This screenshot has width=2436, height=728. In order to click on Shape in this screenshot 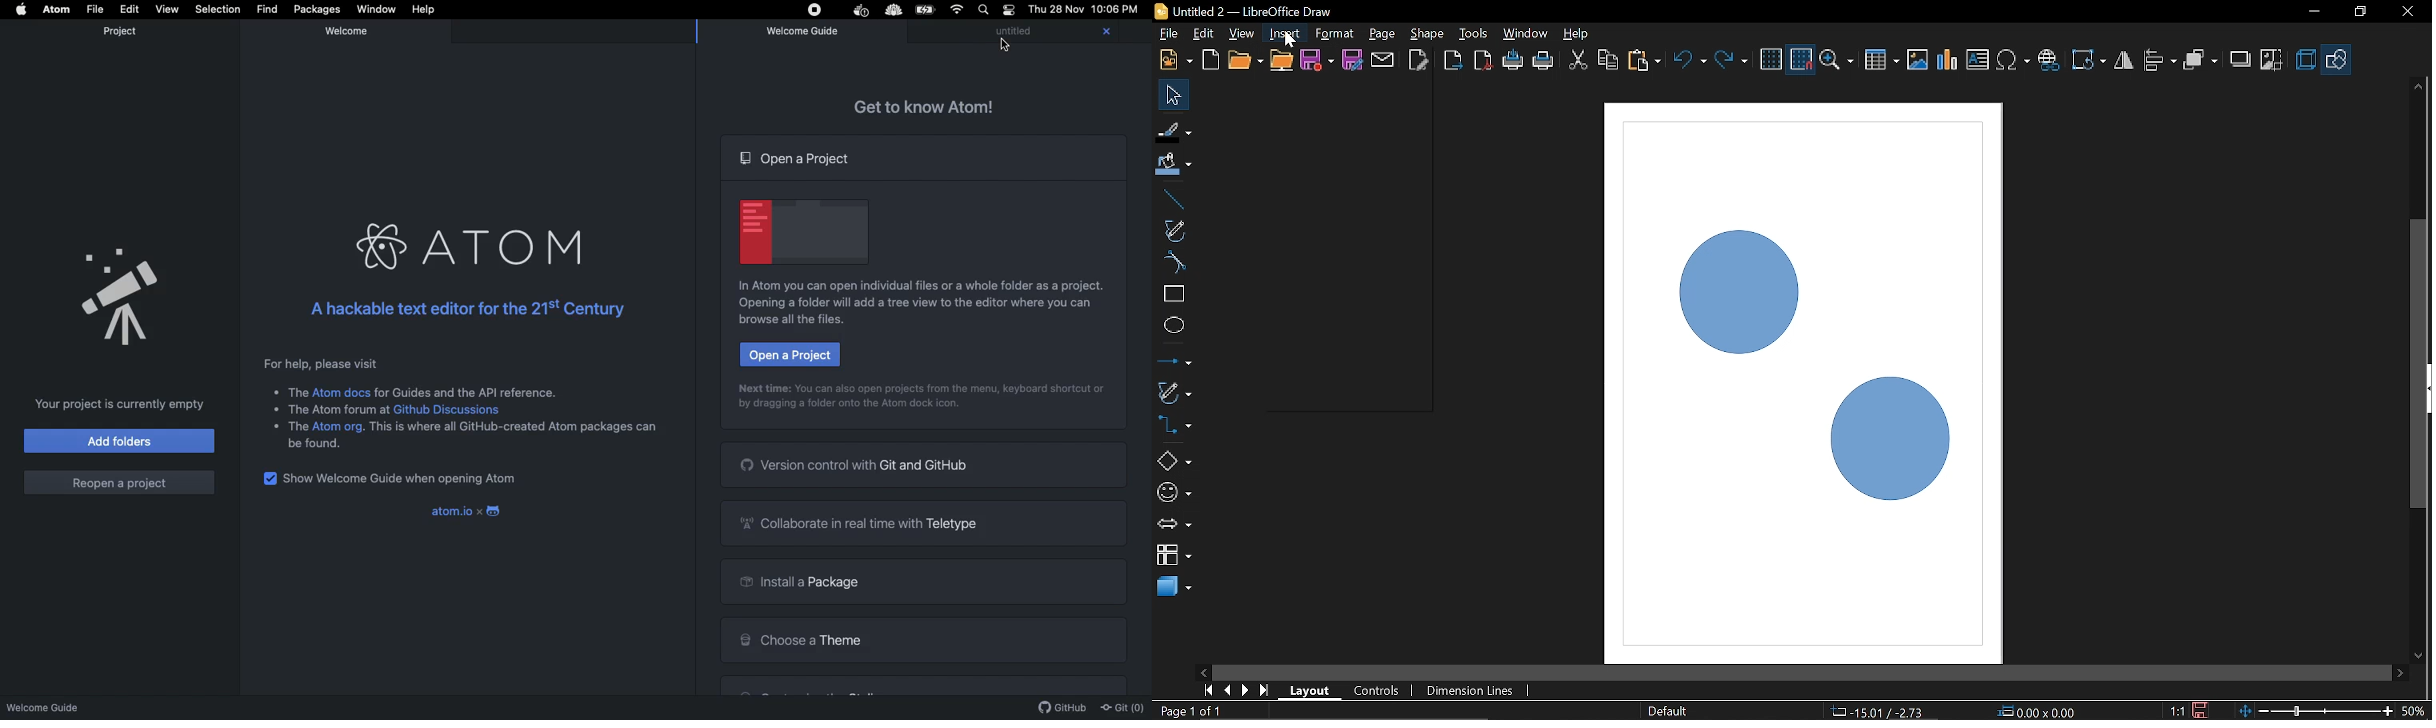, I will do `click(1428, 34)`.